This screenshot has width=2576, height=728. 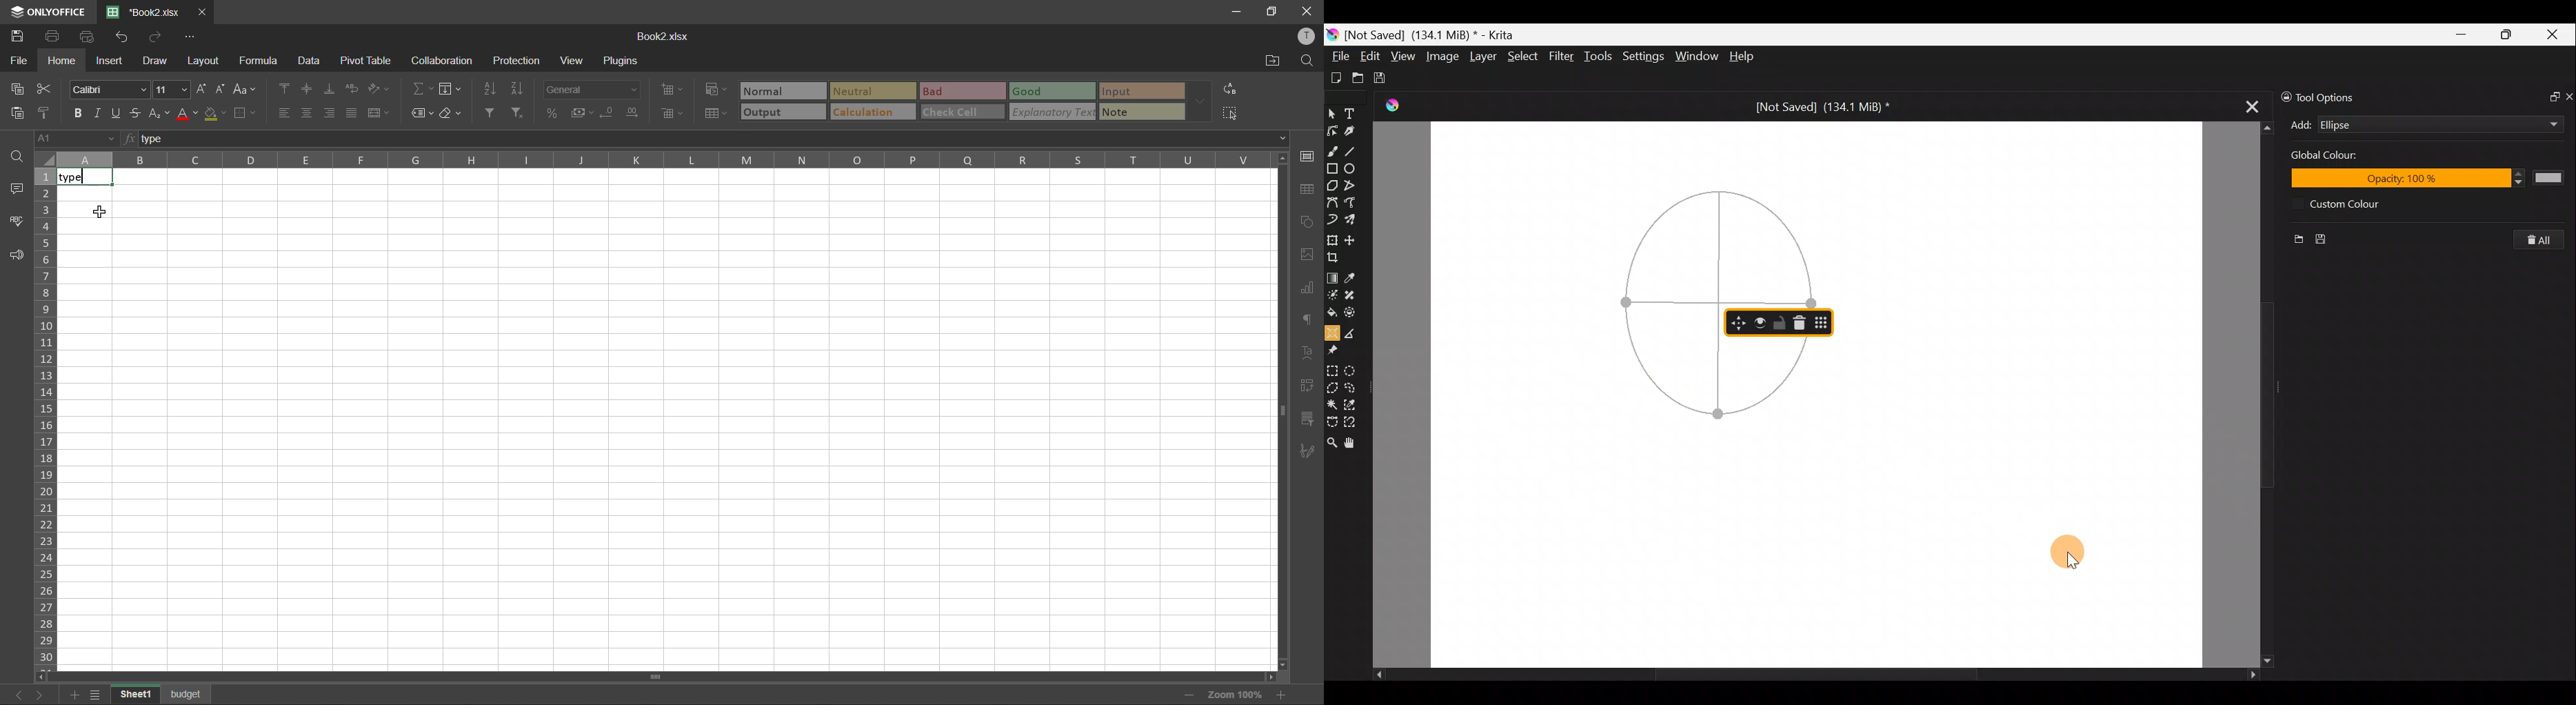 What do you see at coordinates (1355, 420) in the screenshot?
I see `Magnetic curve selection tool` at bounding box center [1355, 420].